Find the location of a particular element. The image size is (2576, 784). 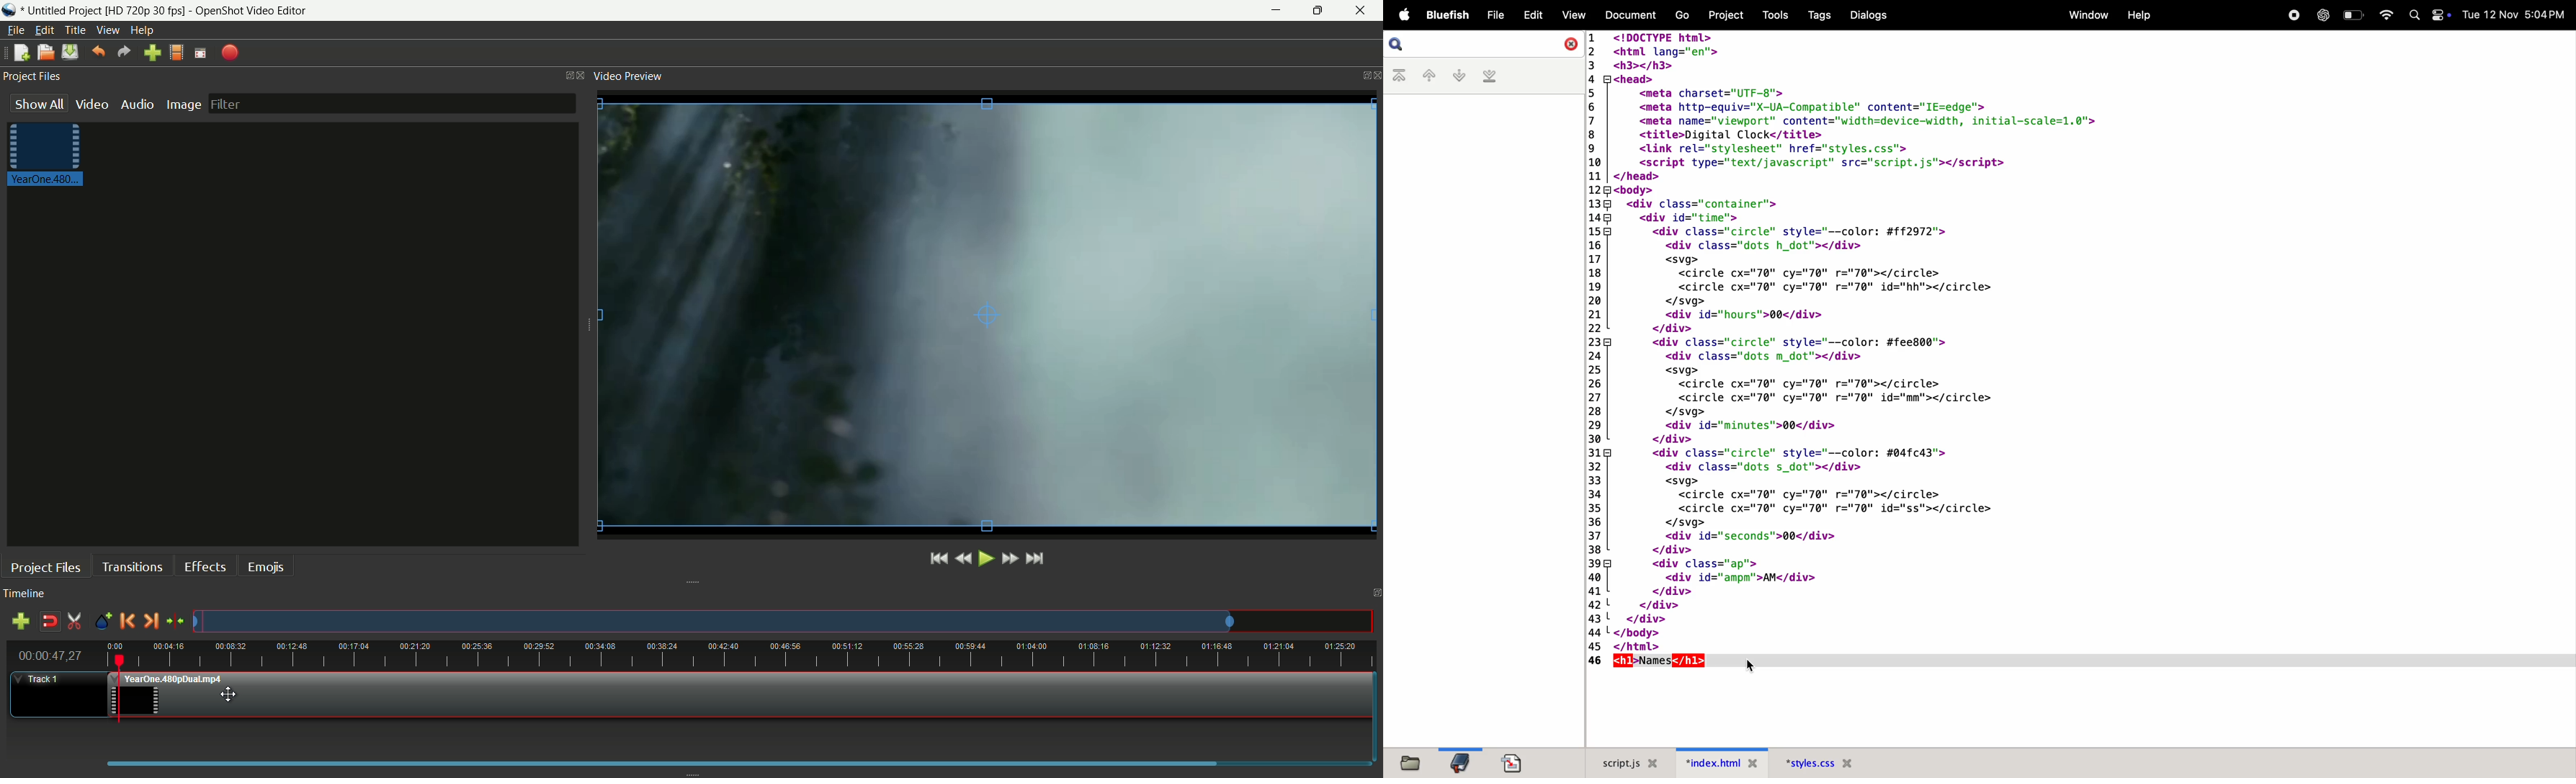

full screen is located at coordinates (202, 52).